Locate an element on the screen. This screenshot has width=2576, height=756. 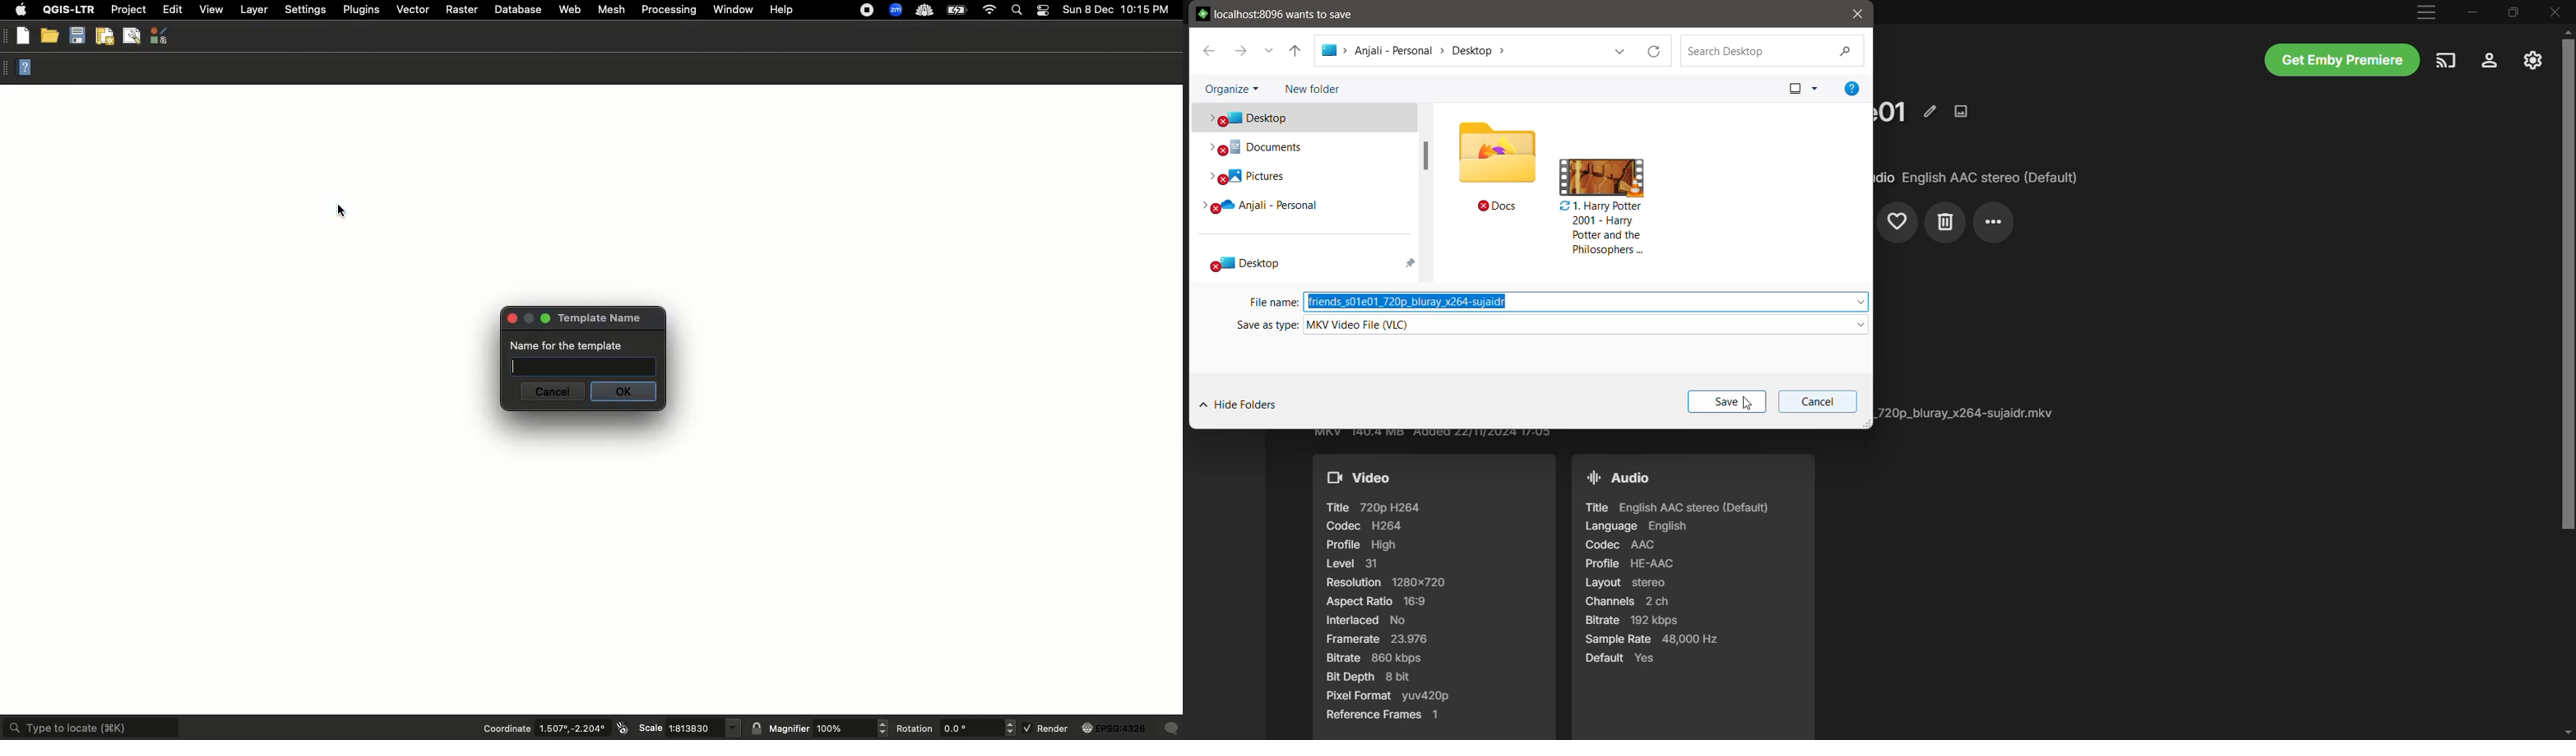
Settings is located at coordinates (305, 9).